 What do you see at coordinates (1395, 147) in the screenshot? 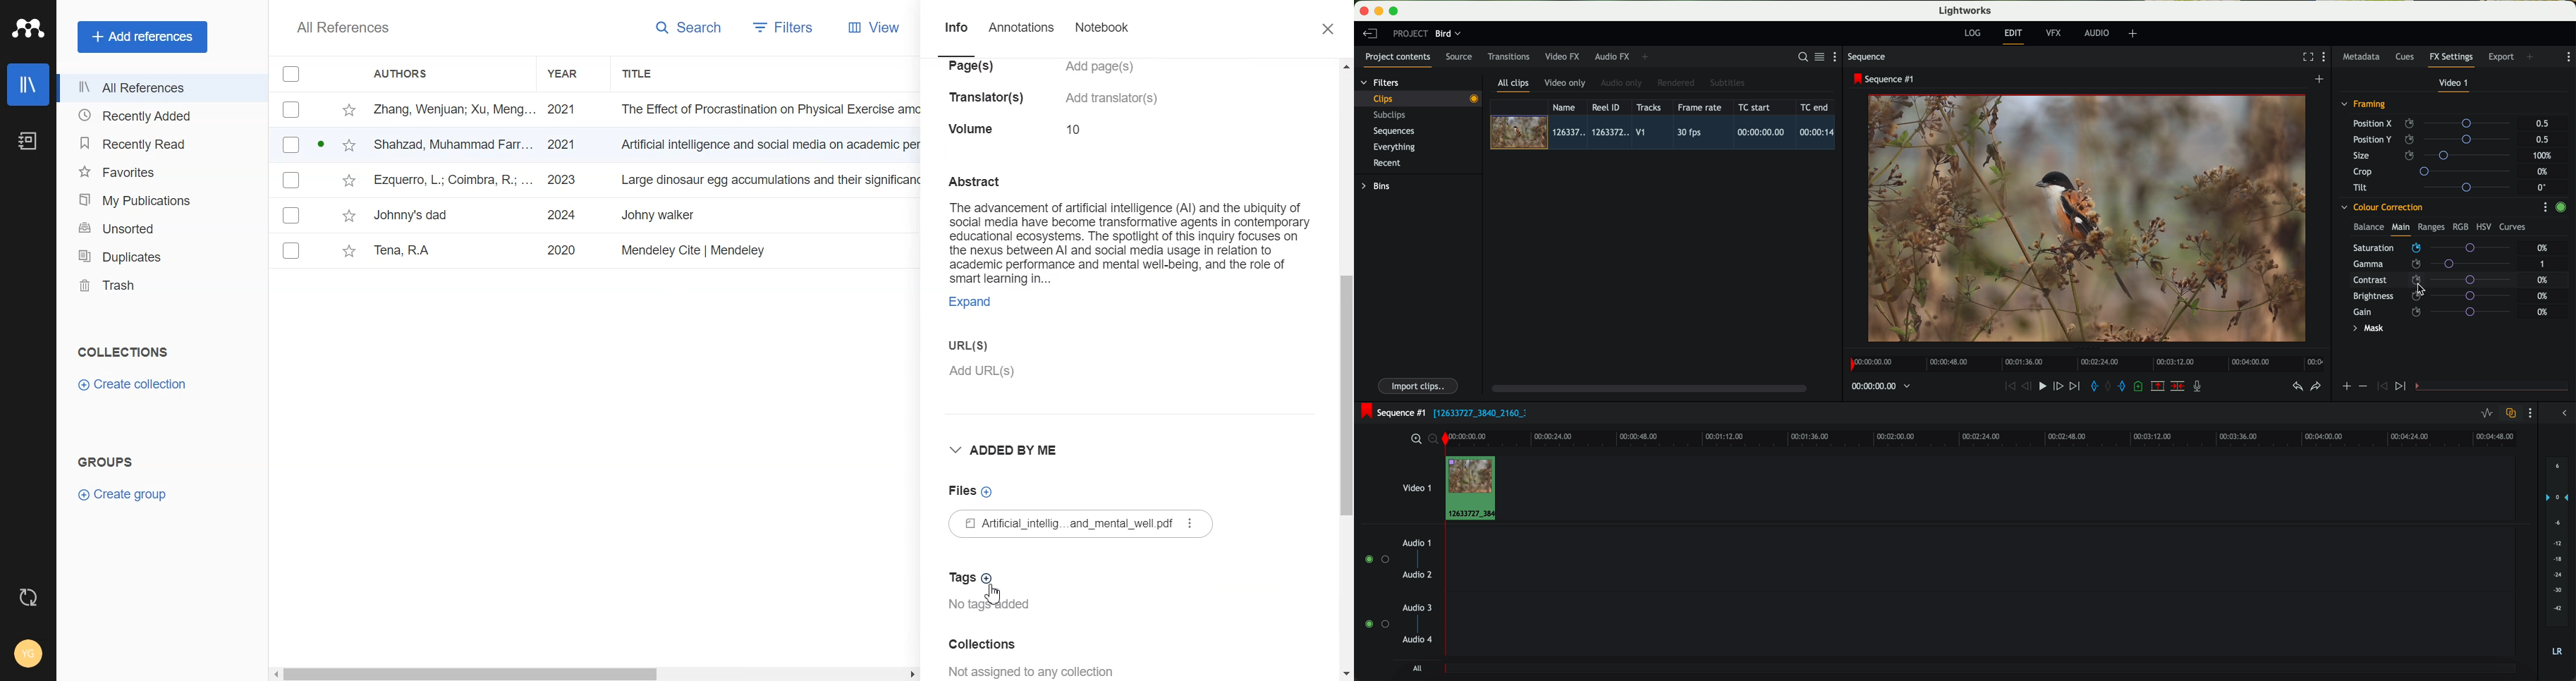
I see `everything` at bounding box center [1395, 147].